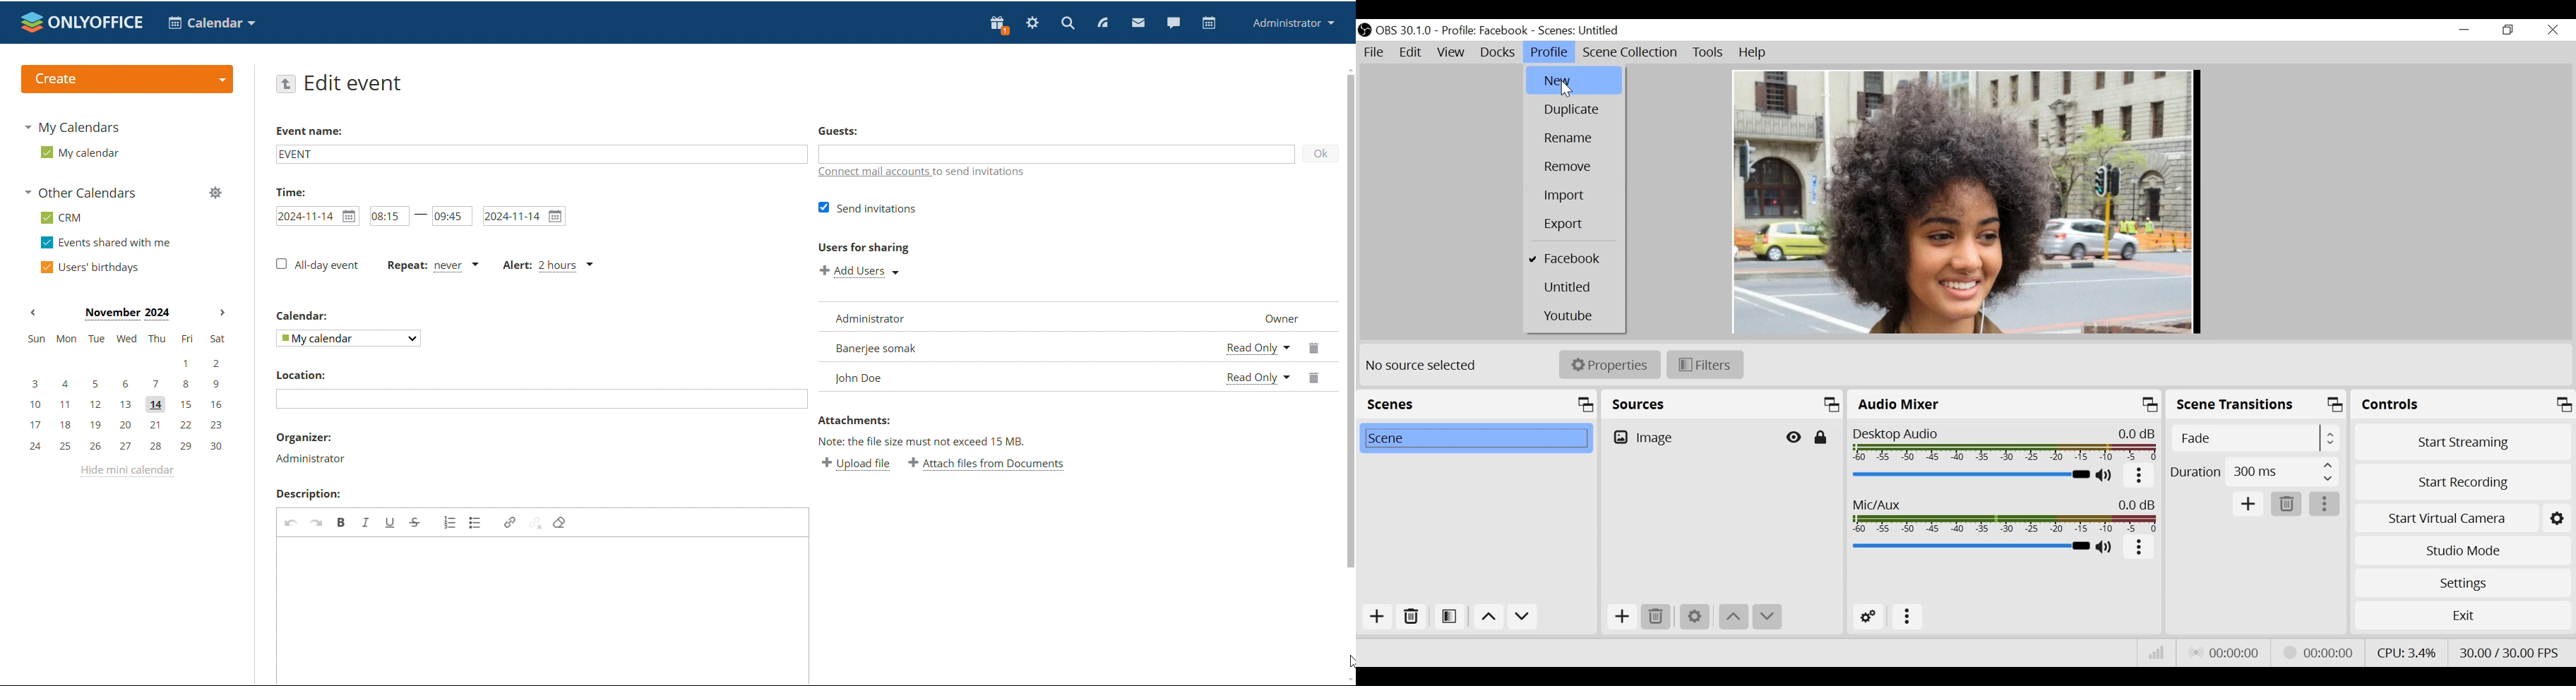  What do you see at coordinates (390, 215) in the screenshot?
I see `set start time` at bounding box center [390, 215].